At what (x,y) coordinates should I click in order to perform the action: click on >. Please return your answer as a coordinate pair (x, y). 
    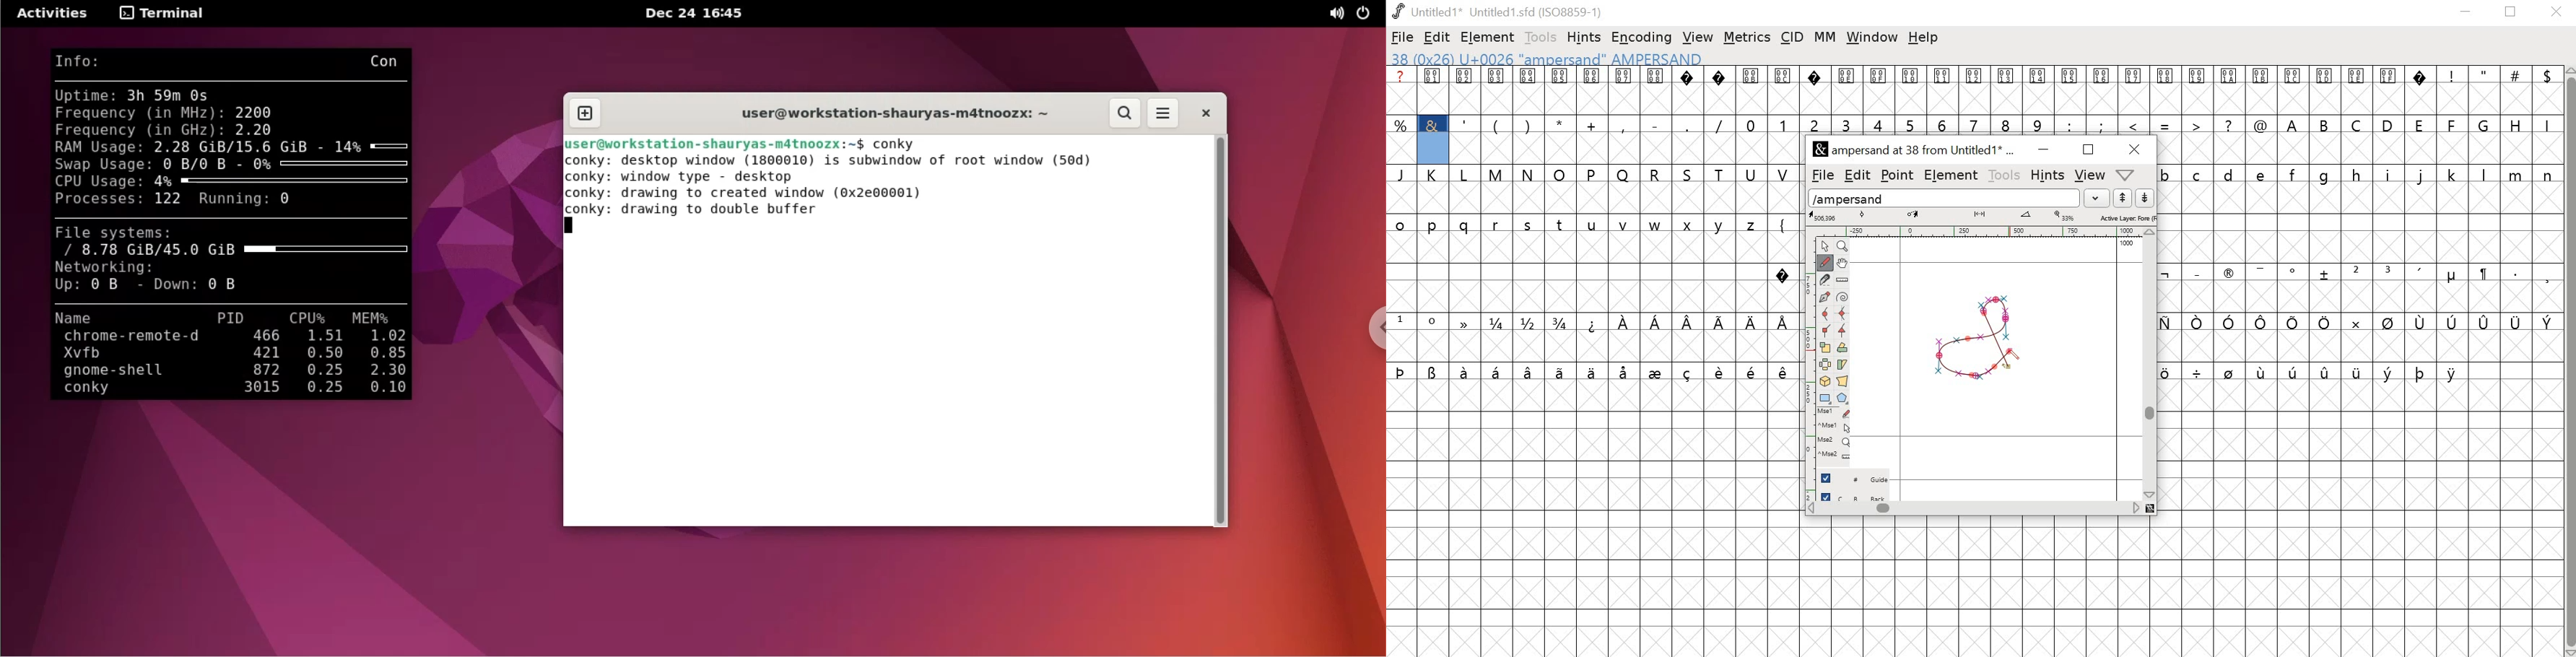
    Looking at the image, I should click on (2197, 124).